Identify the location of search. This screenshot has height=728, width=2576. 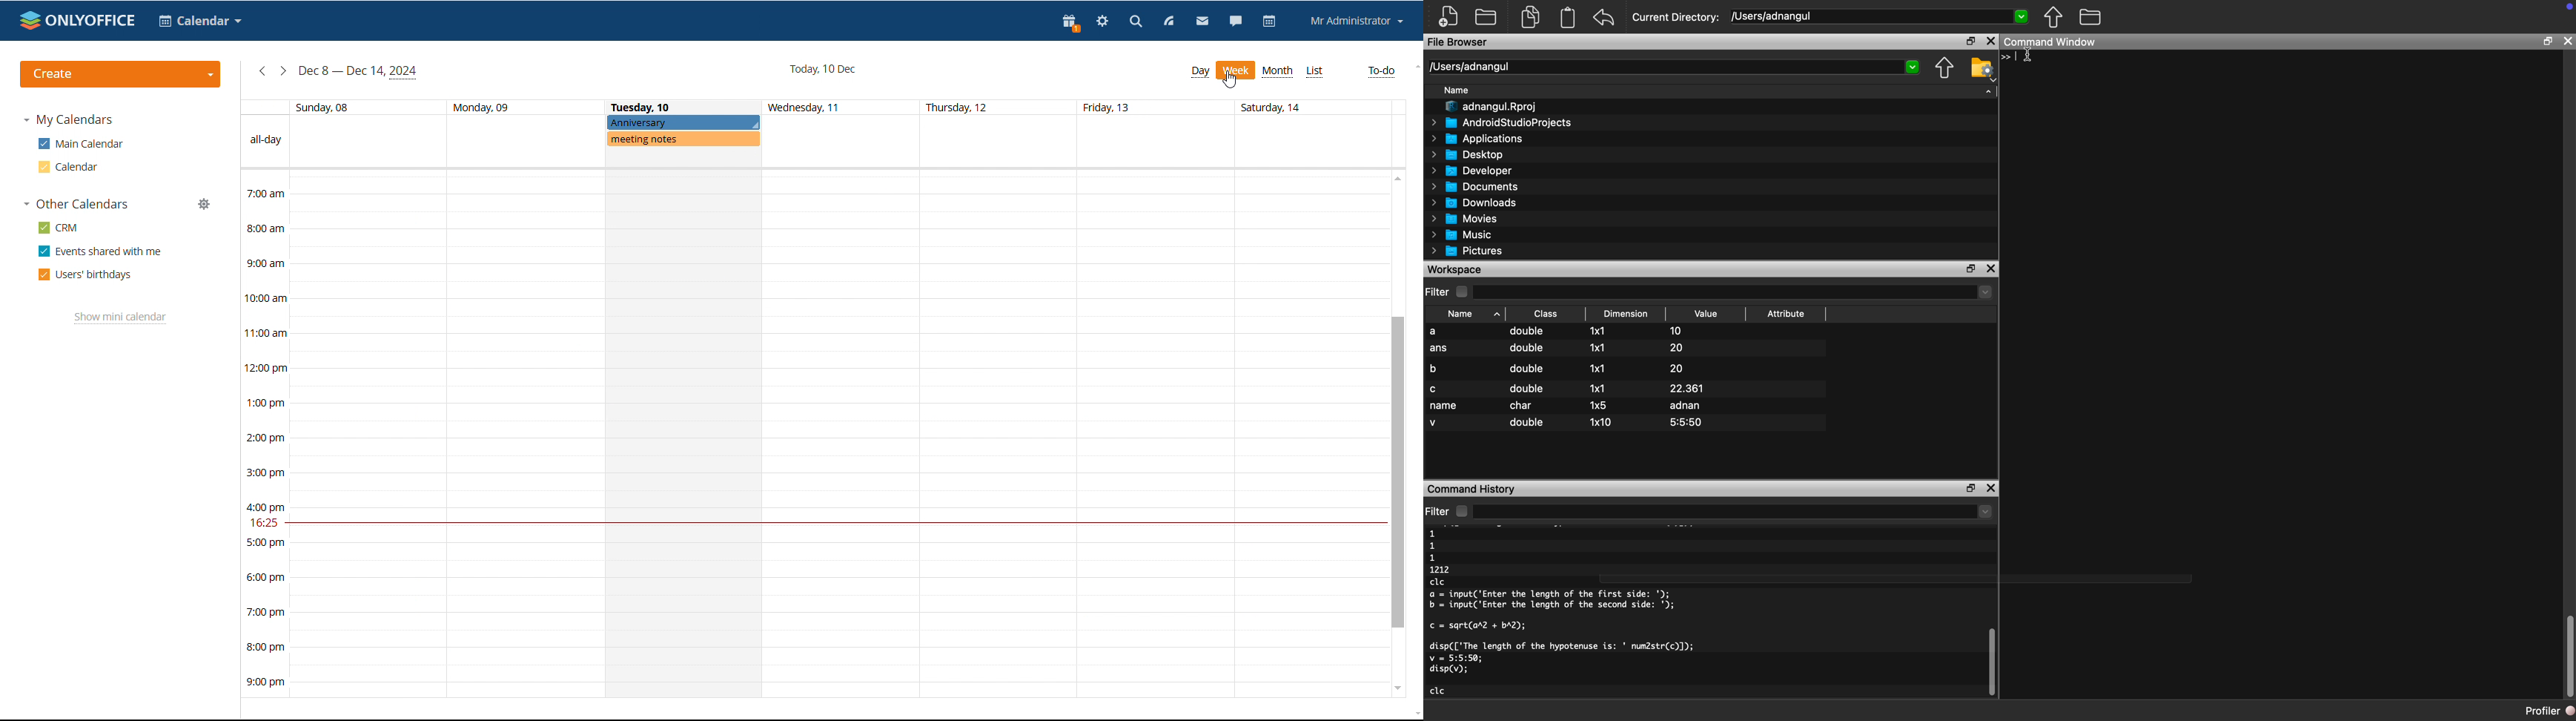
(1134, 22).